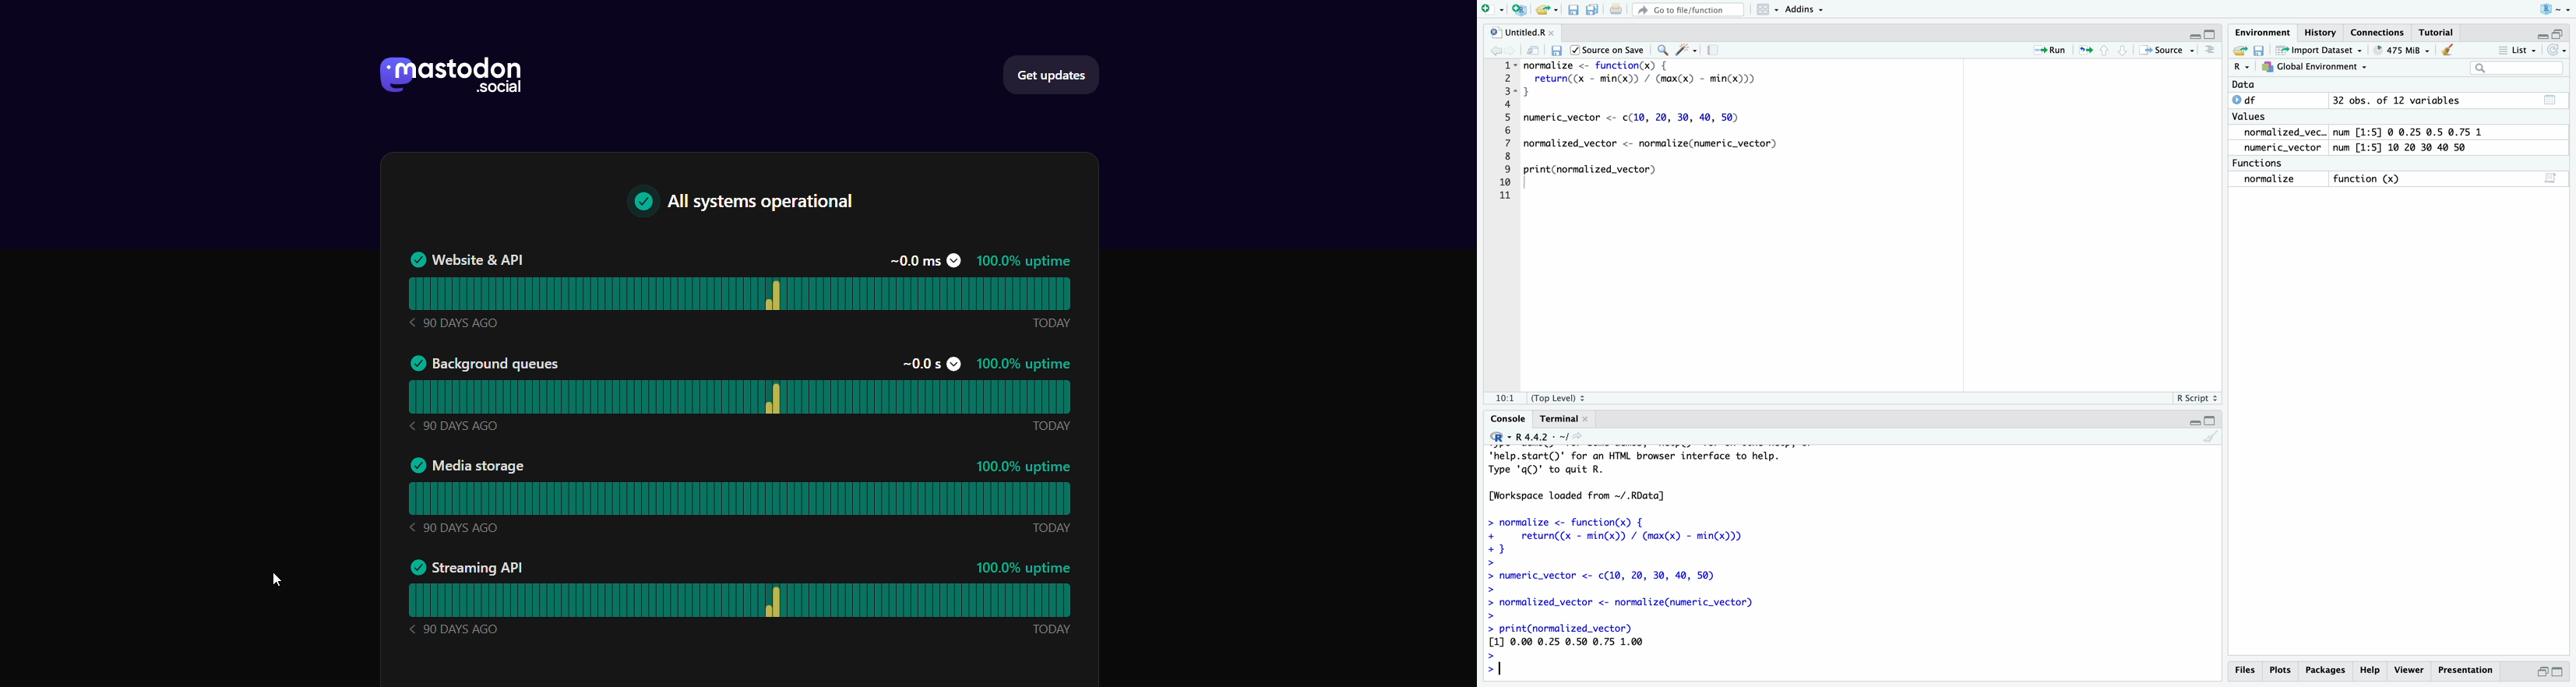  What do you see at coordinates (1663, 48) in the screenshot?
I see `Find/Replace` at bounding box center [1663, 48].